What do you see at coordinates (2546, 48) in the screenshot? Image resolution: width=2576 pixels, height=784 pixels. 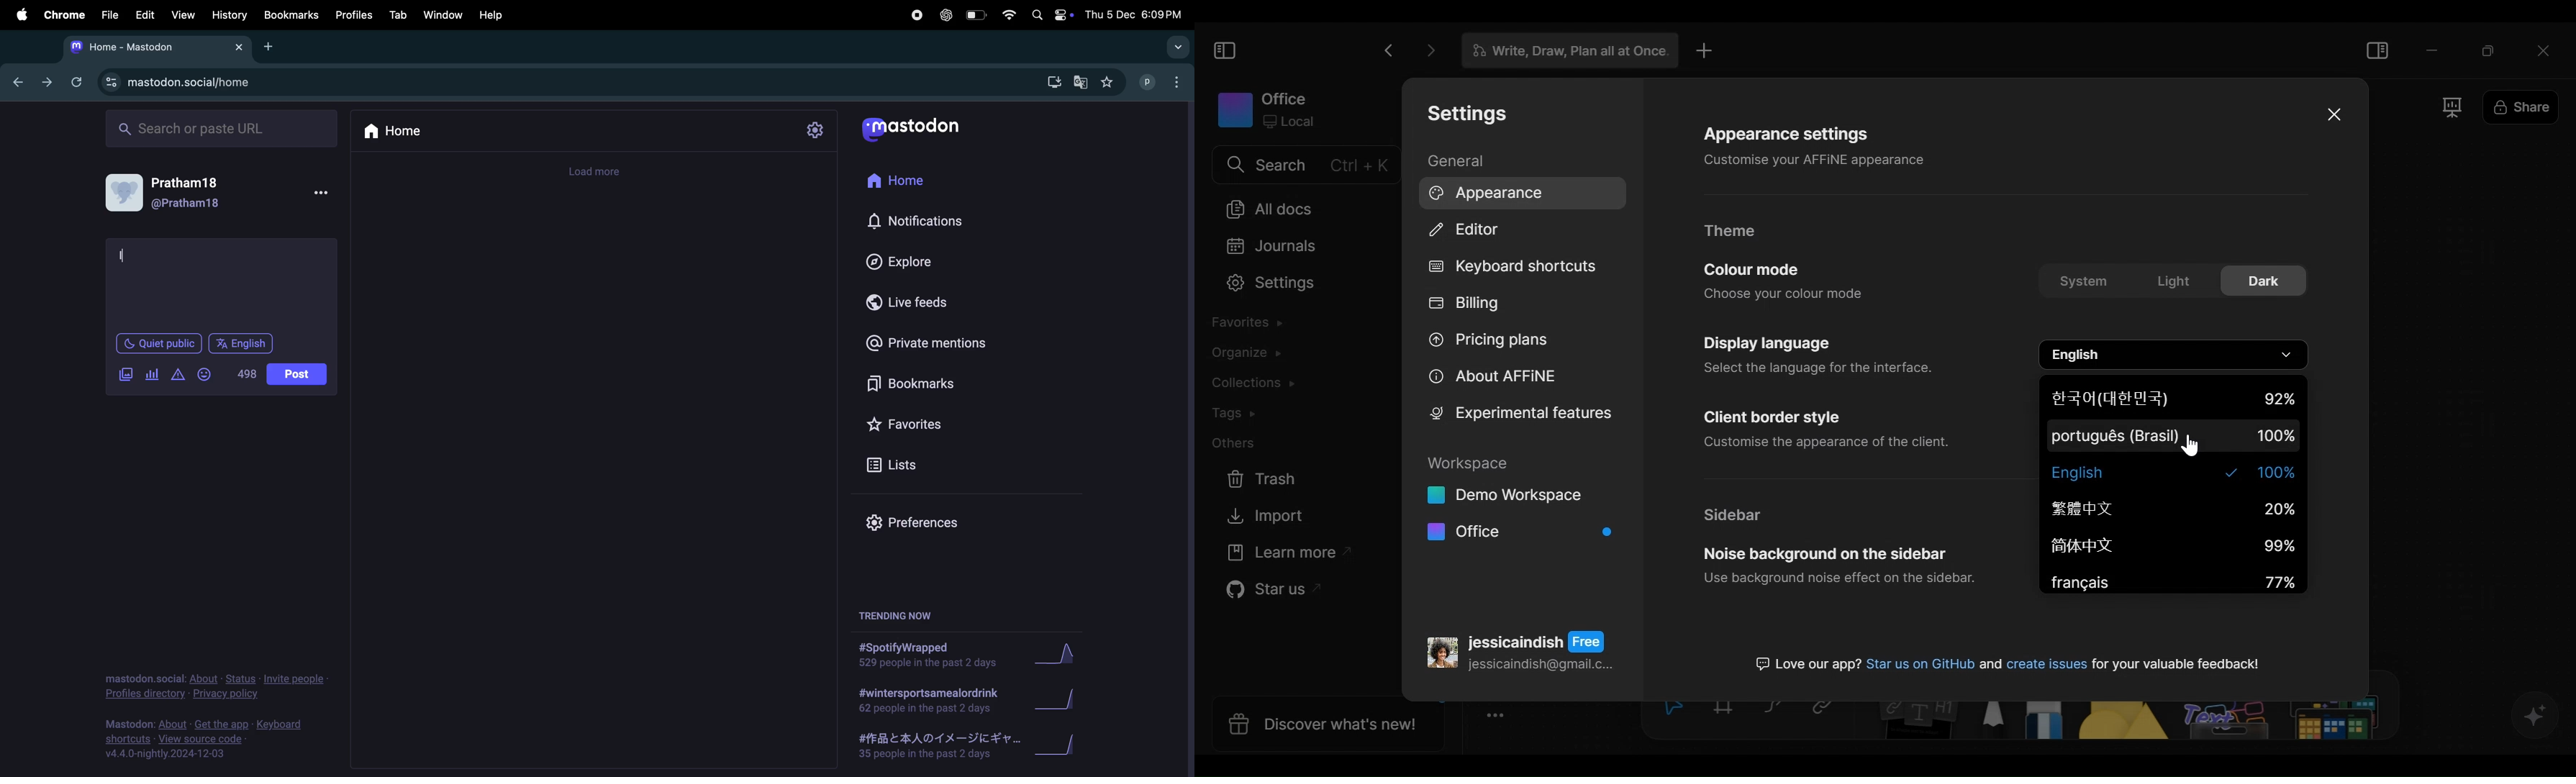 I see `Close` at bounding box center [2546, 48].